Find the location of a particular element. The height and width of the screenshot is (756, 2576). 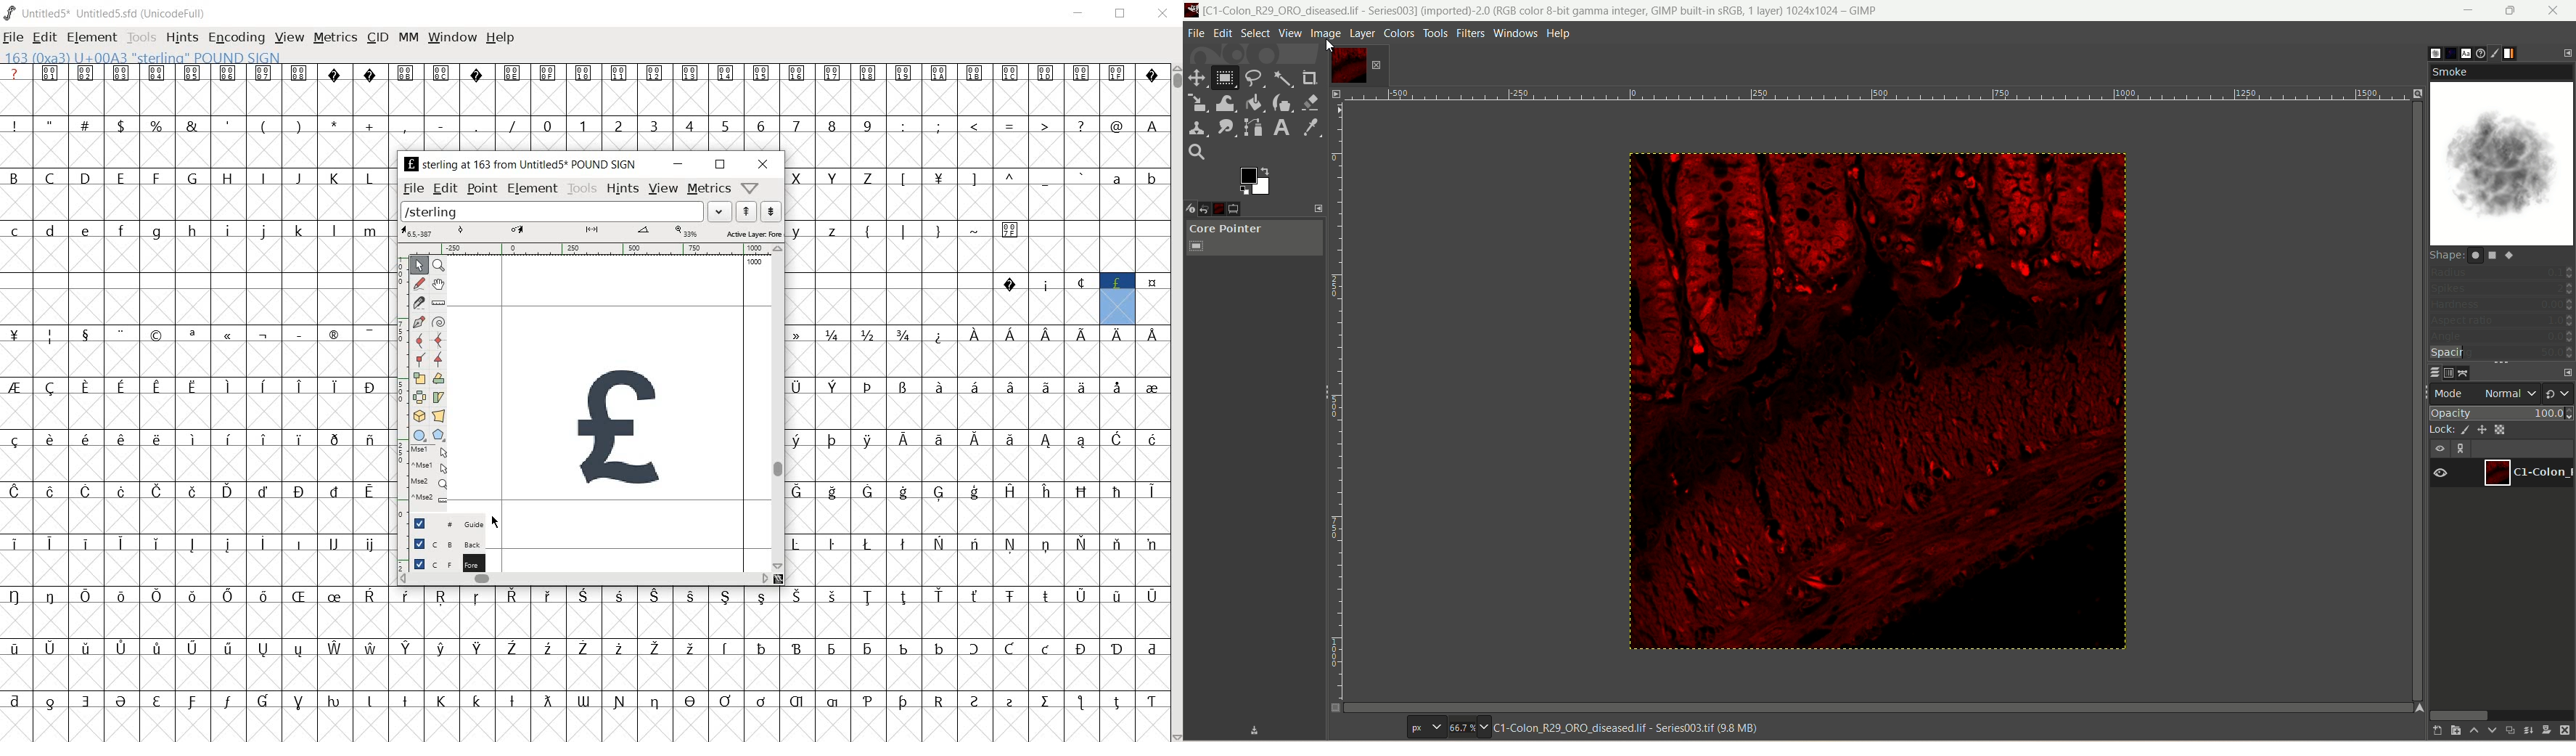

Symbol is located at coordinates (618, 598).